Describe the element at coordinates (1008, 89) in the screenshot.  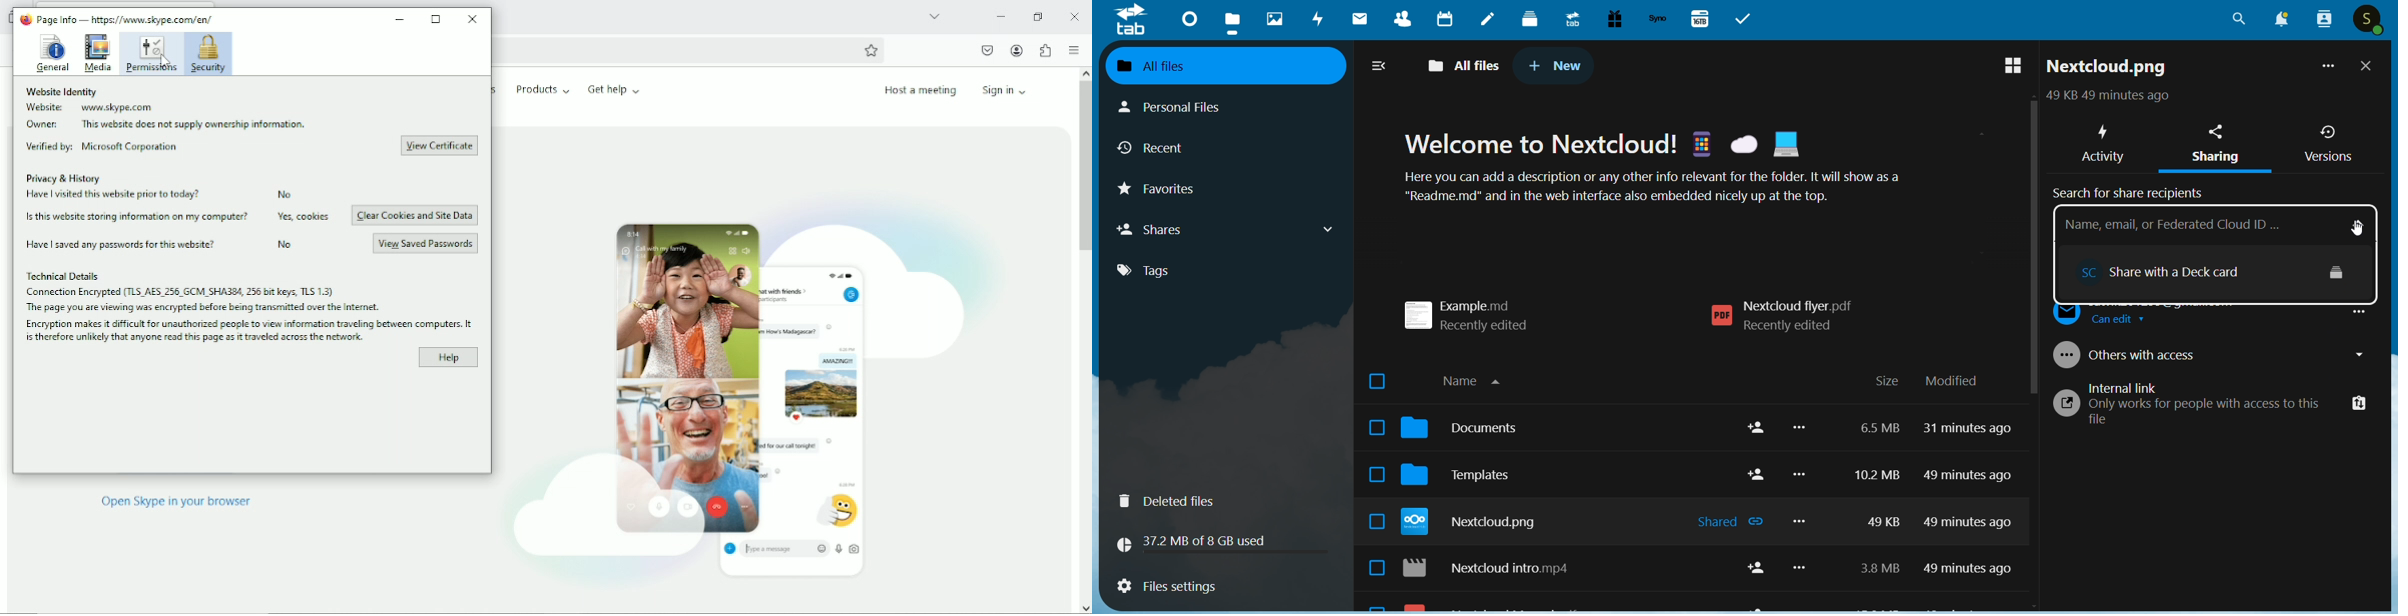
I see `Sign in` at that location.